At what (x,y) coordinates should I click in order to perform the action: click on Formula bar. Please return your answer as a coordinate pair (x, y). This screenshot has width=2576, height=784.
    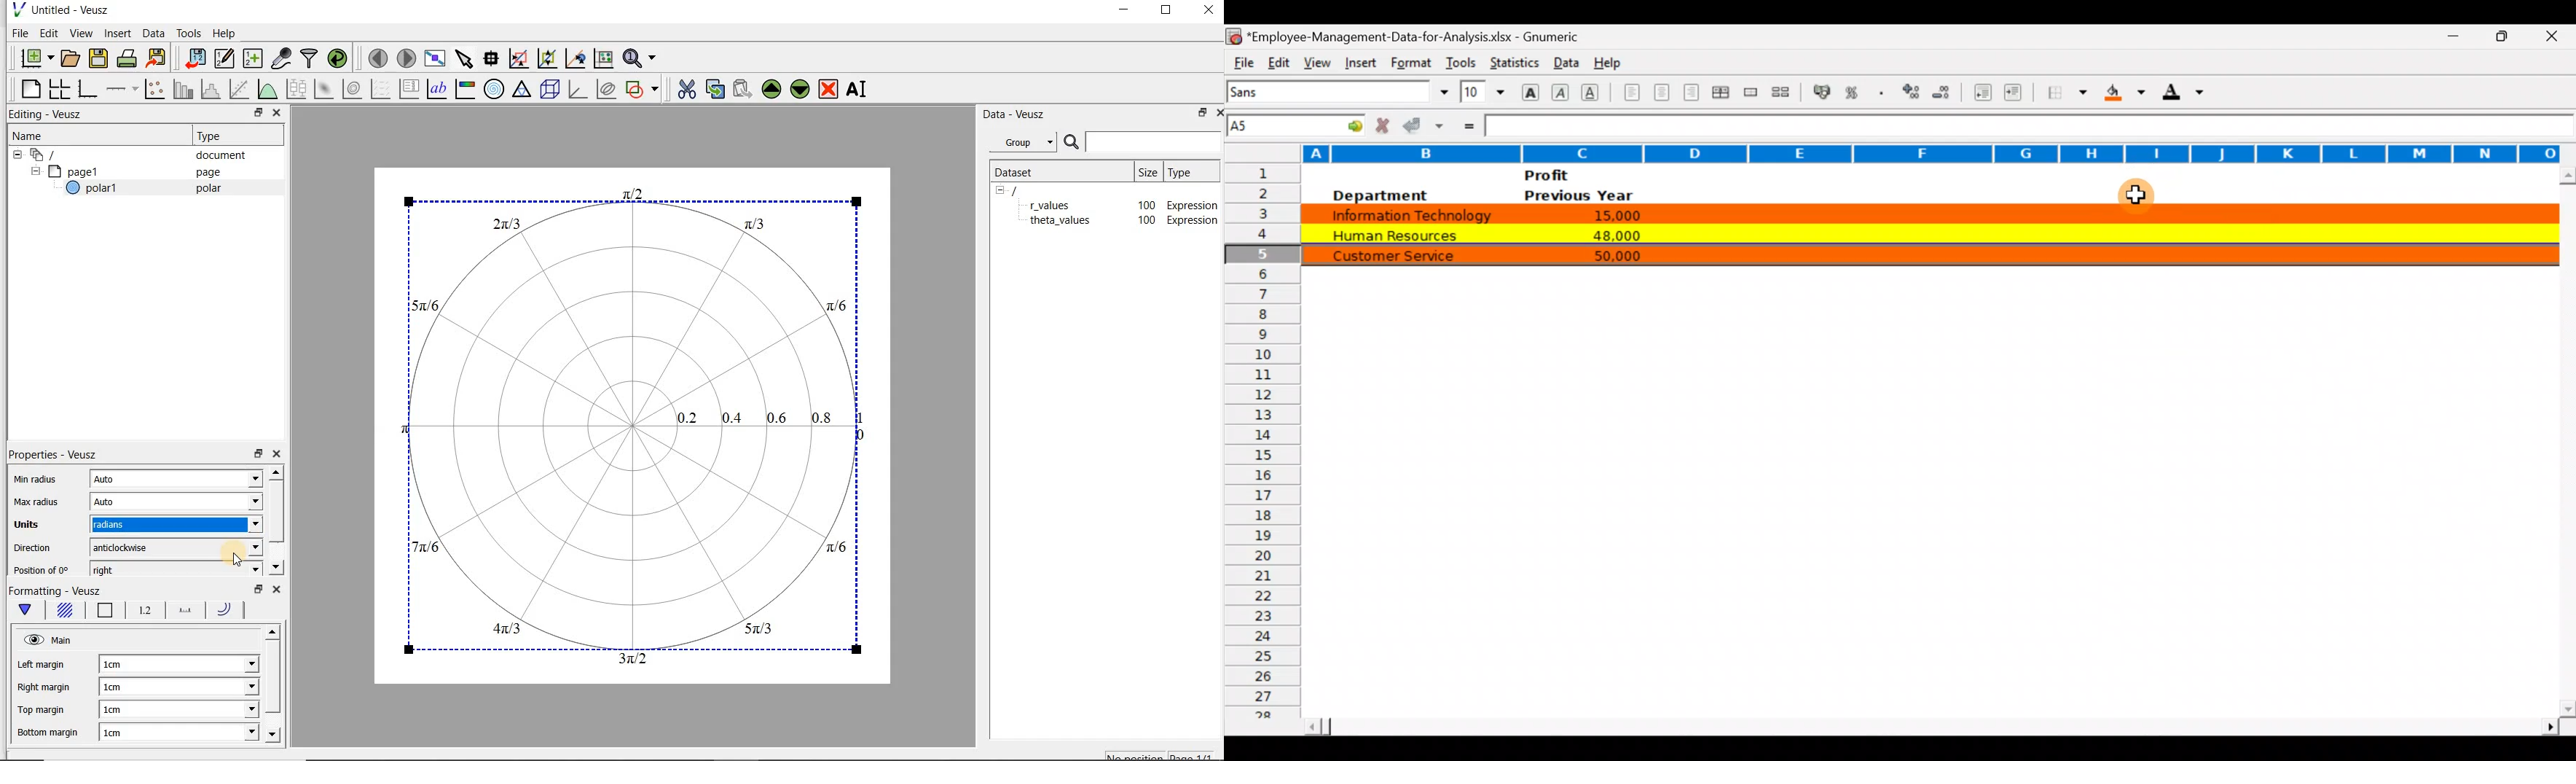
    Looking at the image, I should click on (2028, 126).